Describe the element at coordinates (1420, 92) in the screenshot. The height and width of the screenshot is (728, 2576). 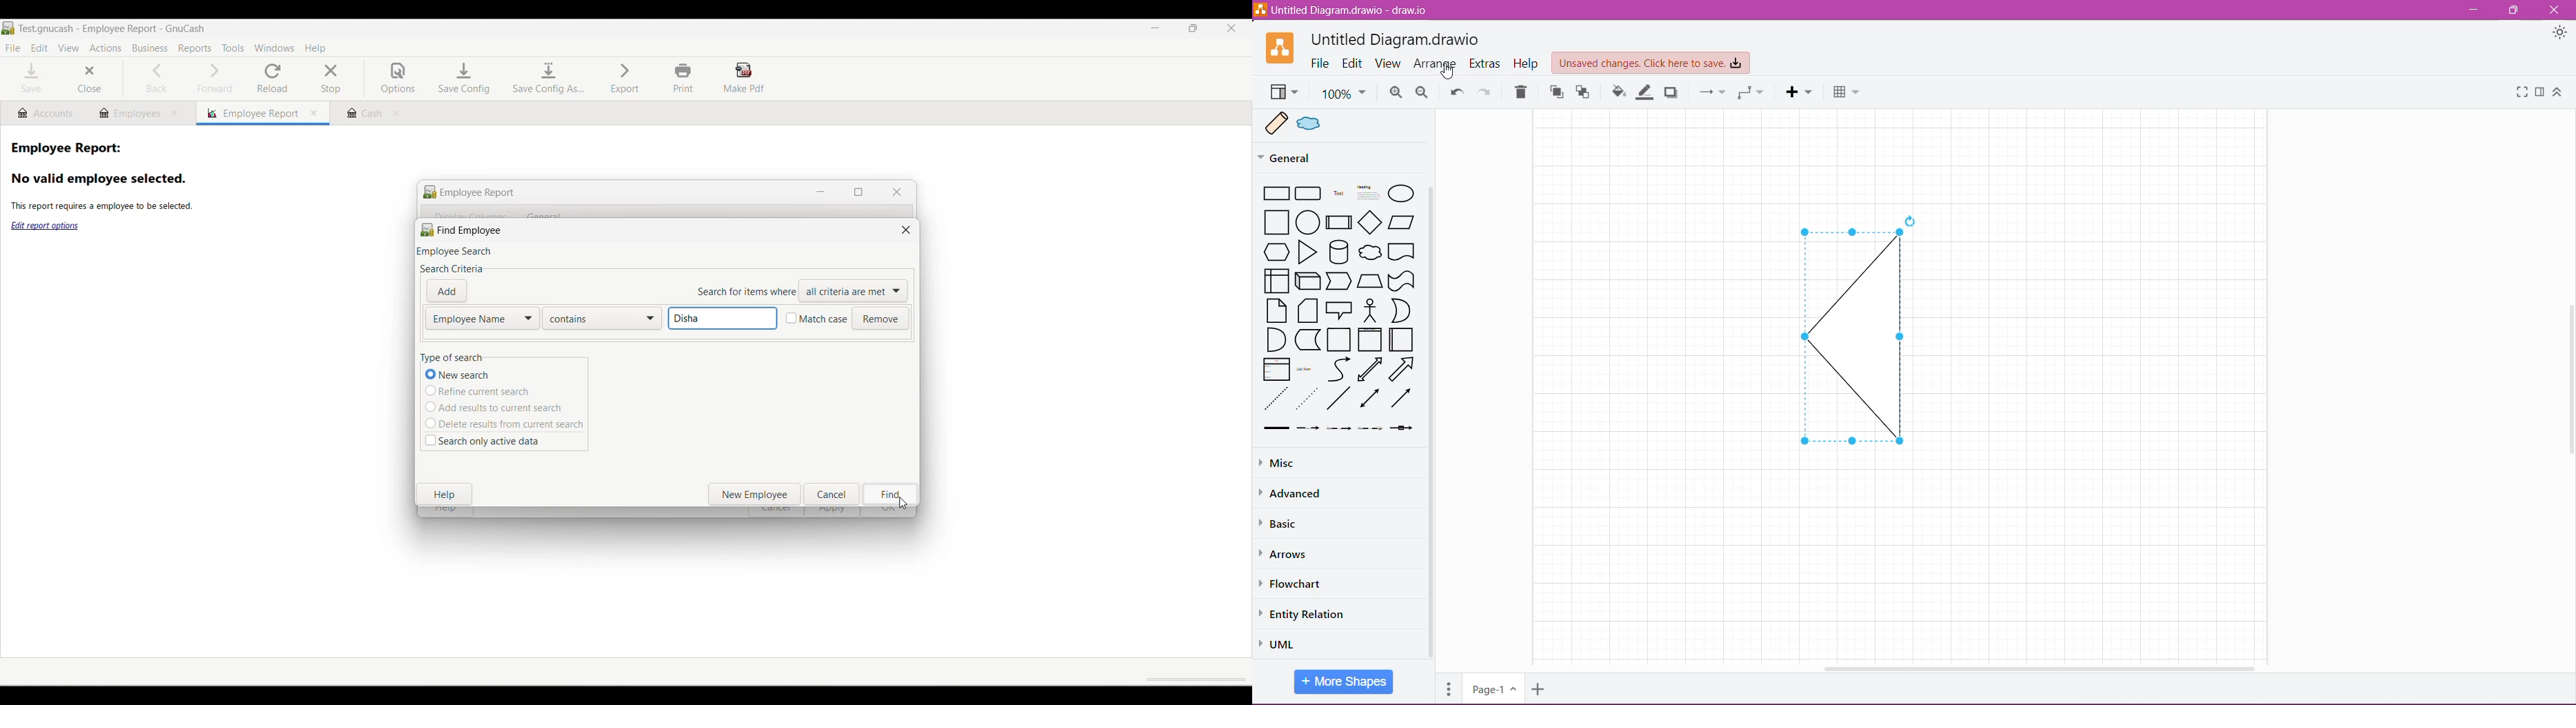
I see `Zoom Out` at that location.